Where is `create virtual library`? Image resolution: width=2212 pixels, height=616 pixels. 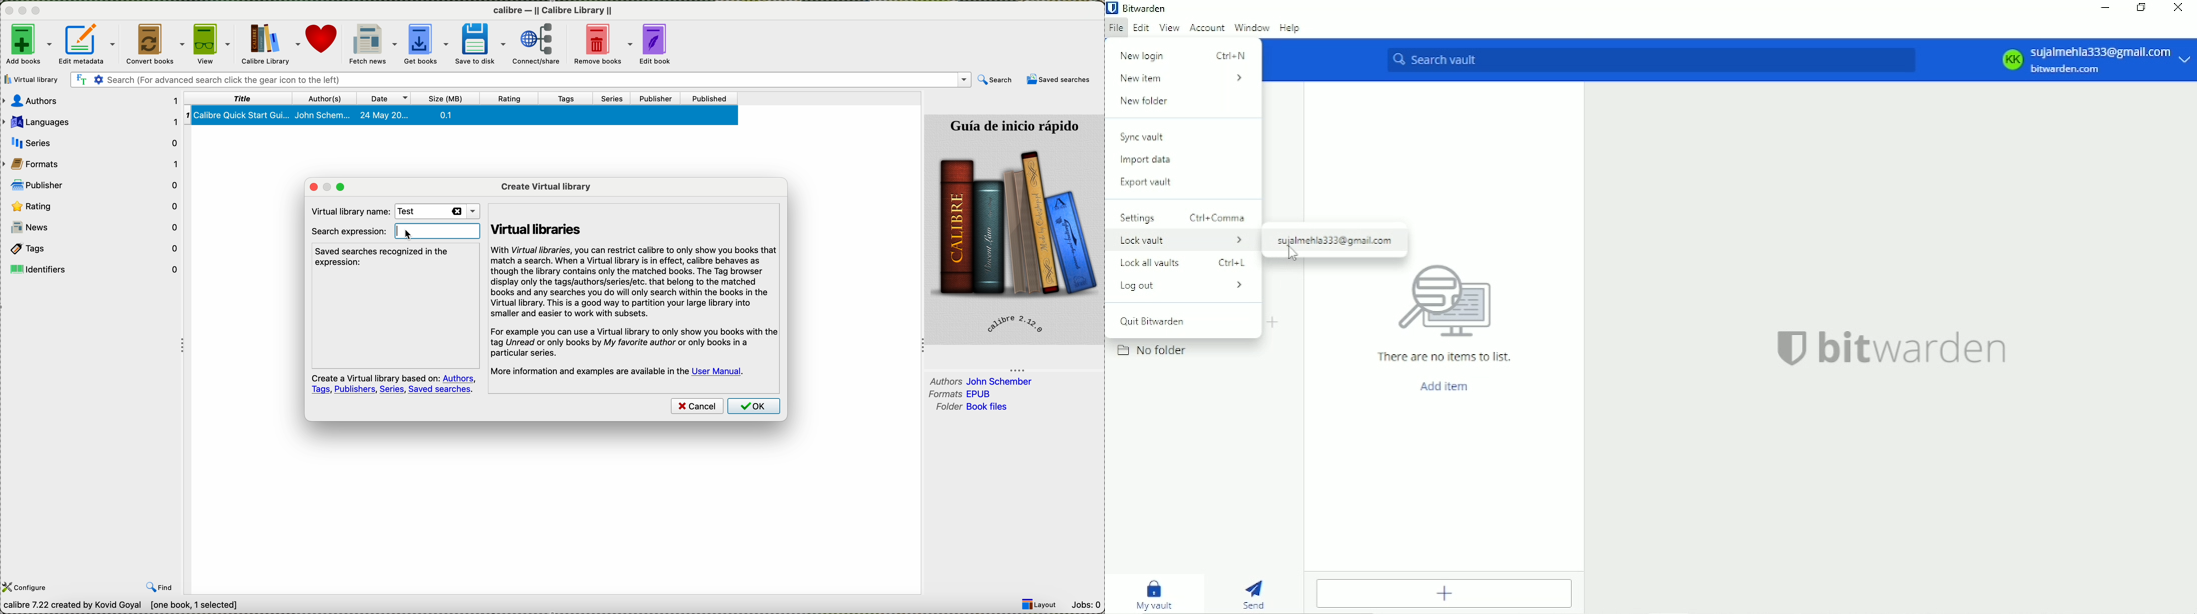
create virtual library is located at coordinates (547, 186).